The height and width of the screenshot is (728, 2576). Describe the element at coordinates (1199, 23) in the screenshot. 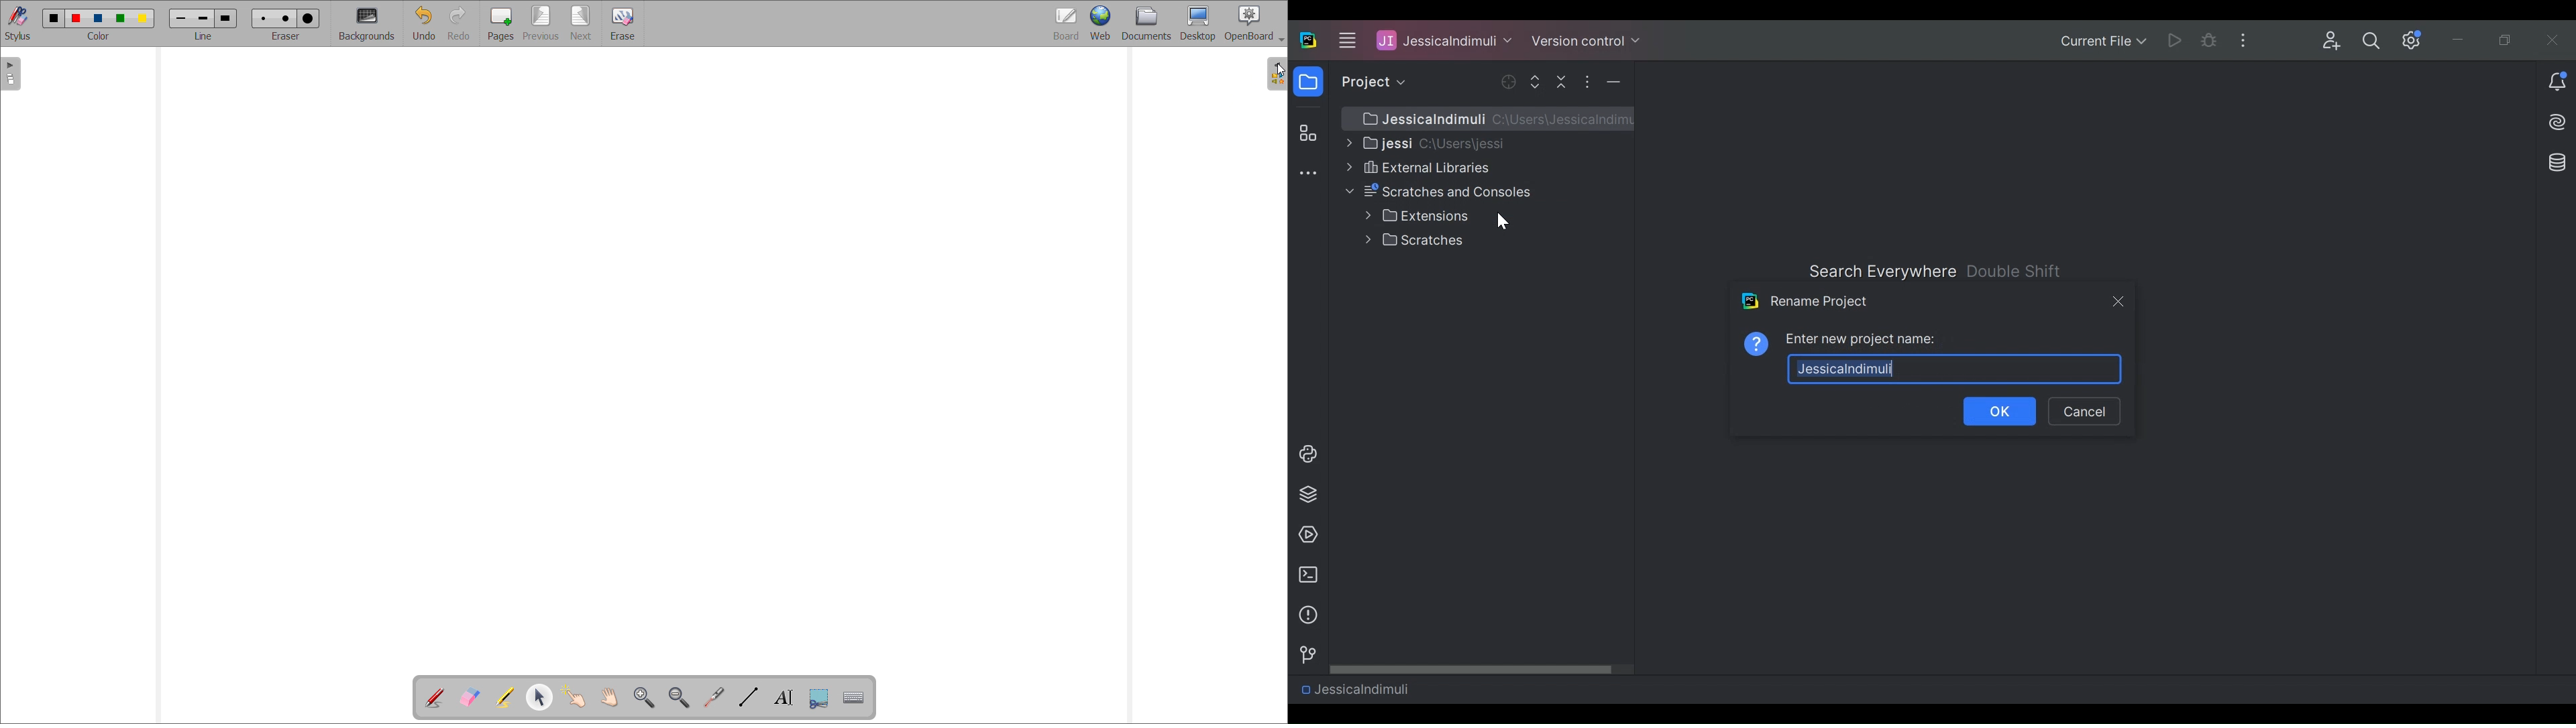

I see `desktop view` at that location.